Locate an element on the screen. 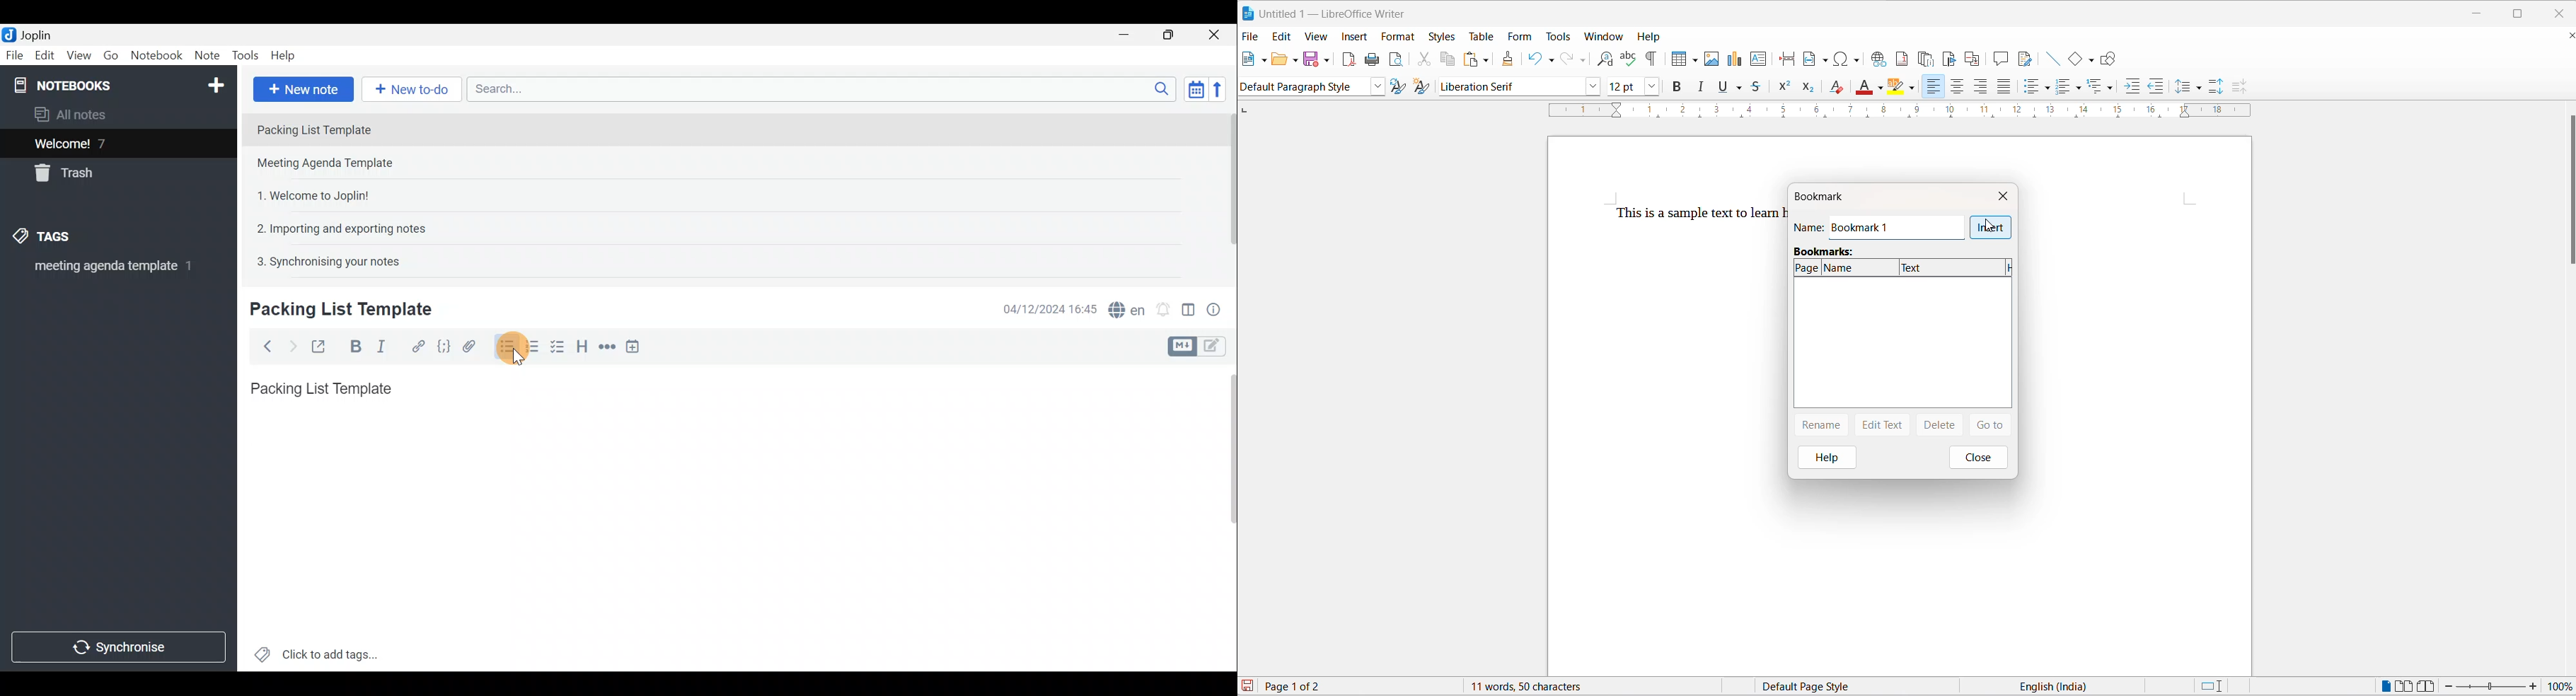  outline format options is located at coordinates (2111, 88).